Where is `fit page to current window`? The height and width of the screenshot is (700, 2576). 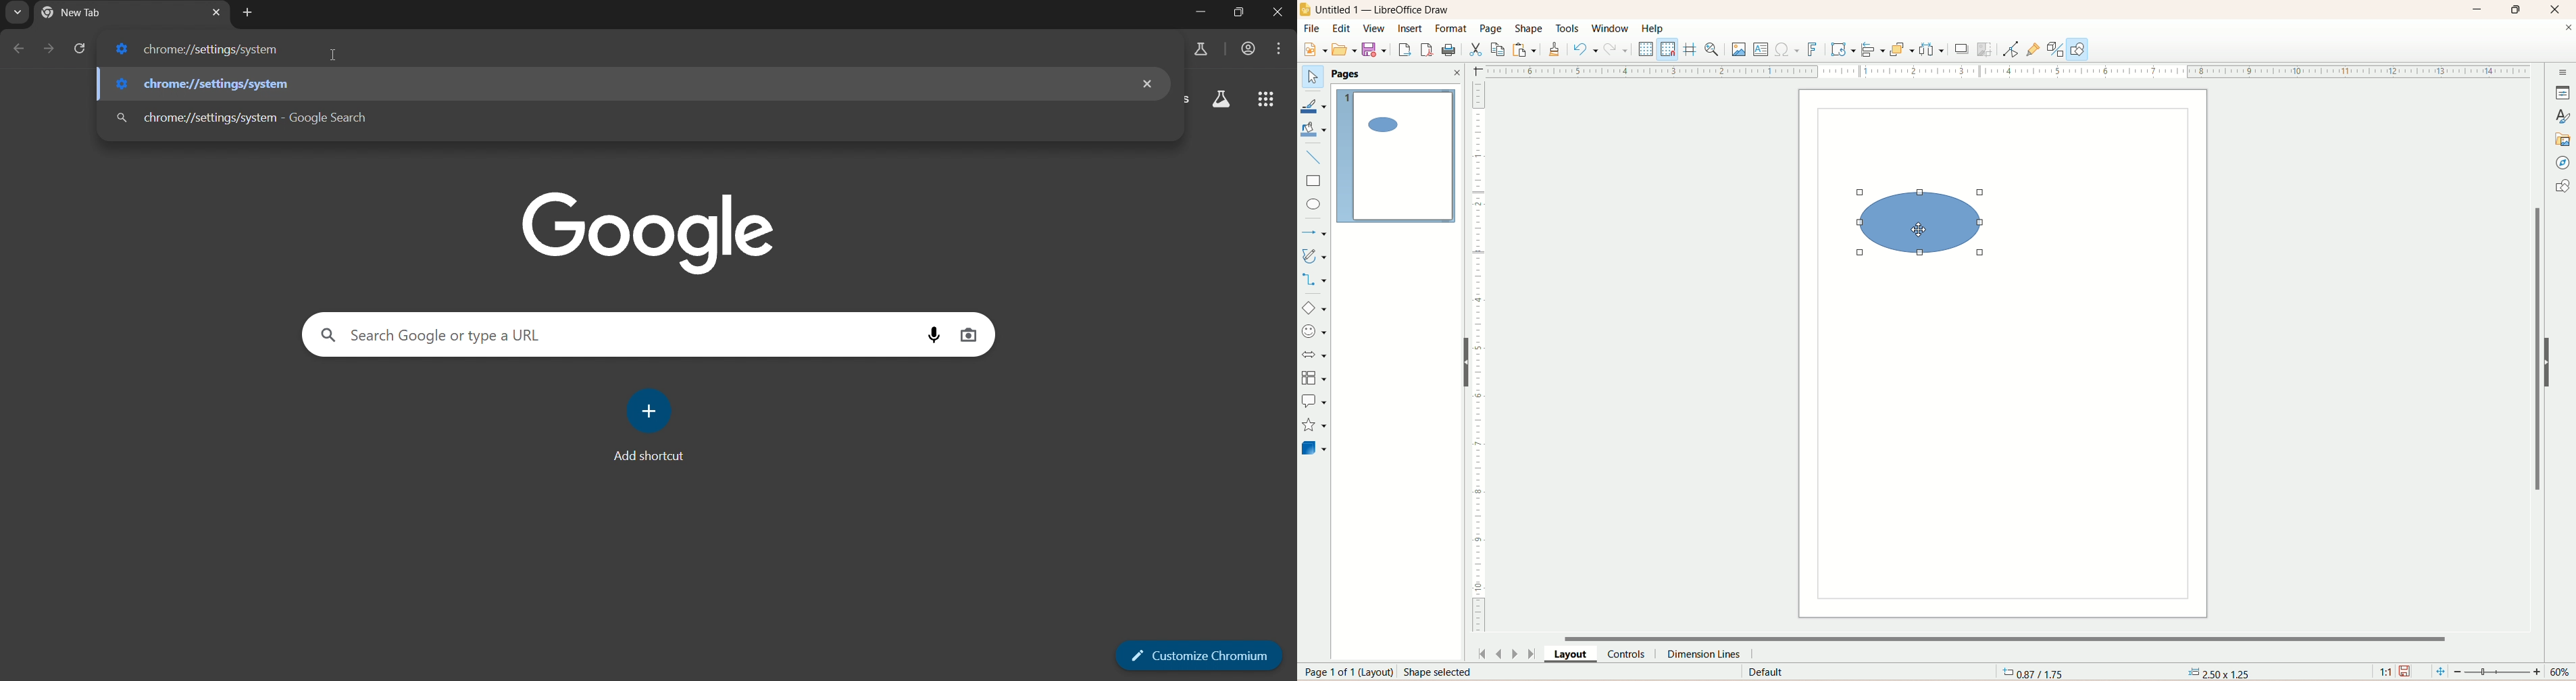 fit page to current window is located at coordinates (2439, 672).